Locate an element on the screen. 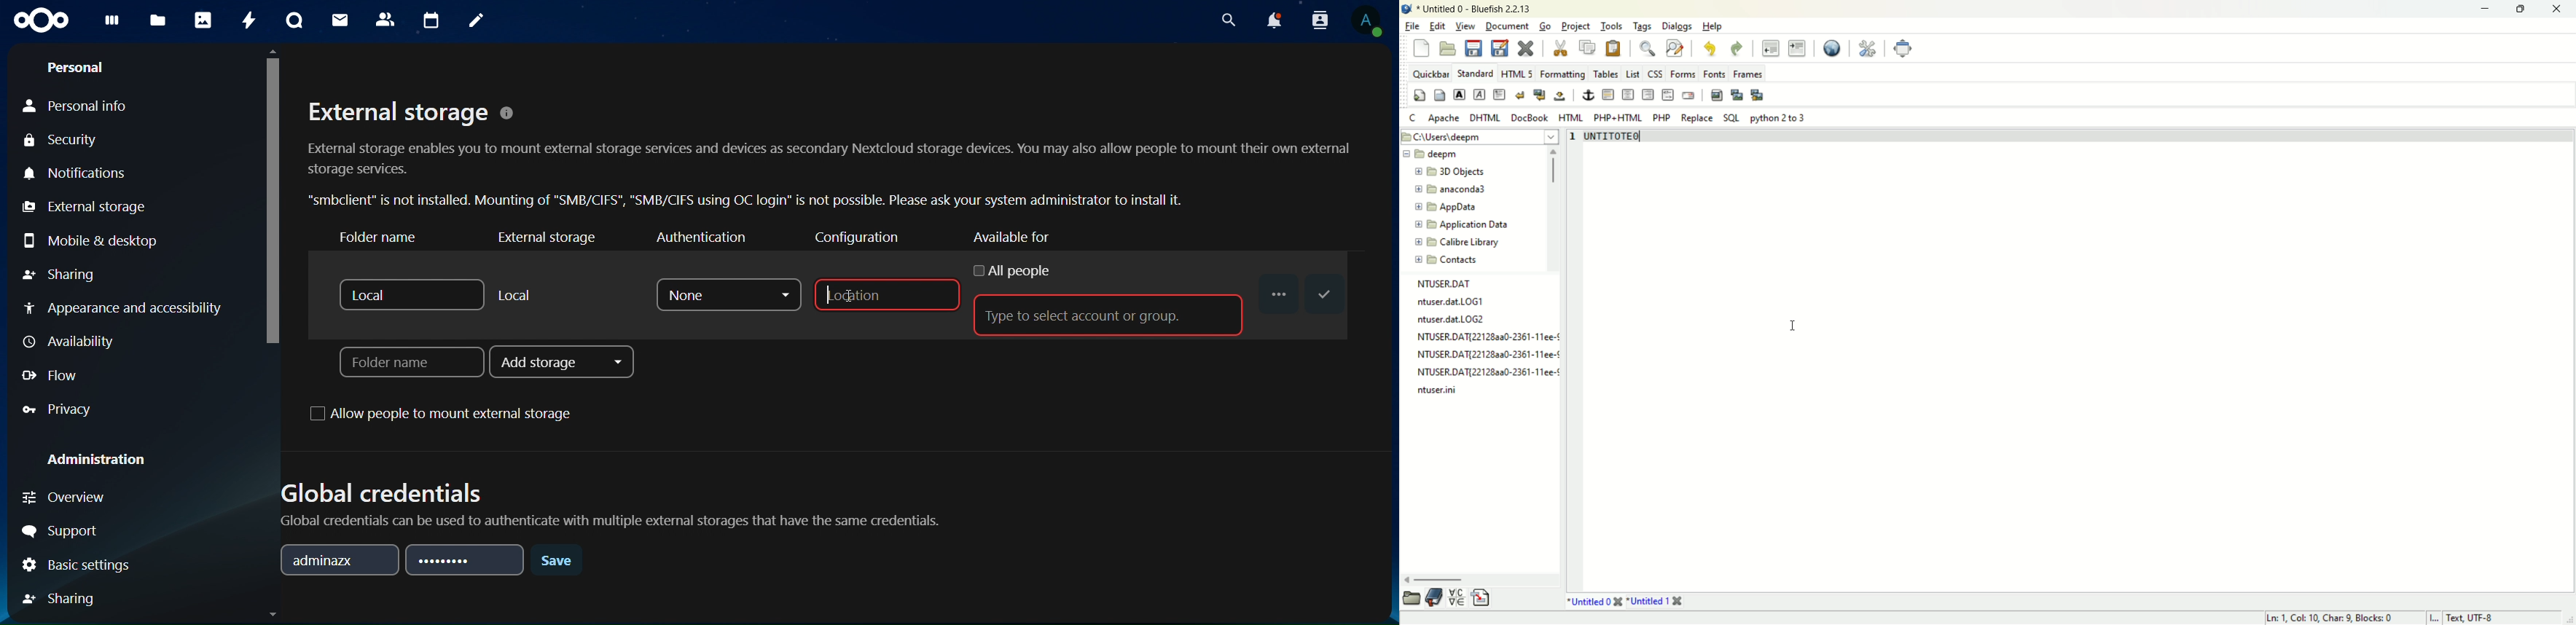 This screenshot has height=644, width=2576. view profile is located at coordinates (1366, 23).